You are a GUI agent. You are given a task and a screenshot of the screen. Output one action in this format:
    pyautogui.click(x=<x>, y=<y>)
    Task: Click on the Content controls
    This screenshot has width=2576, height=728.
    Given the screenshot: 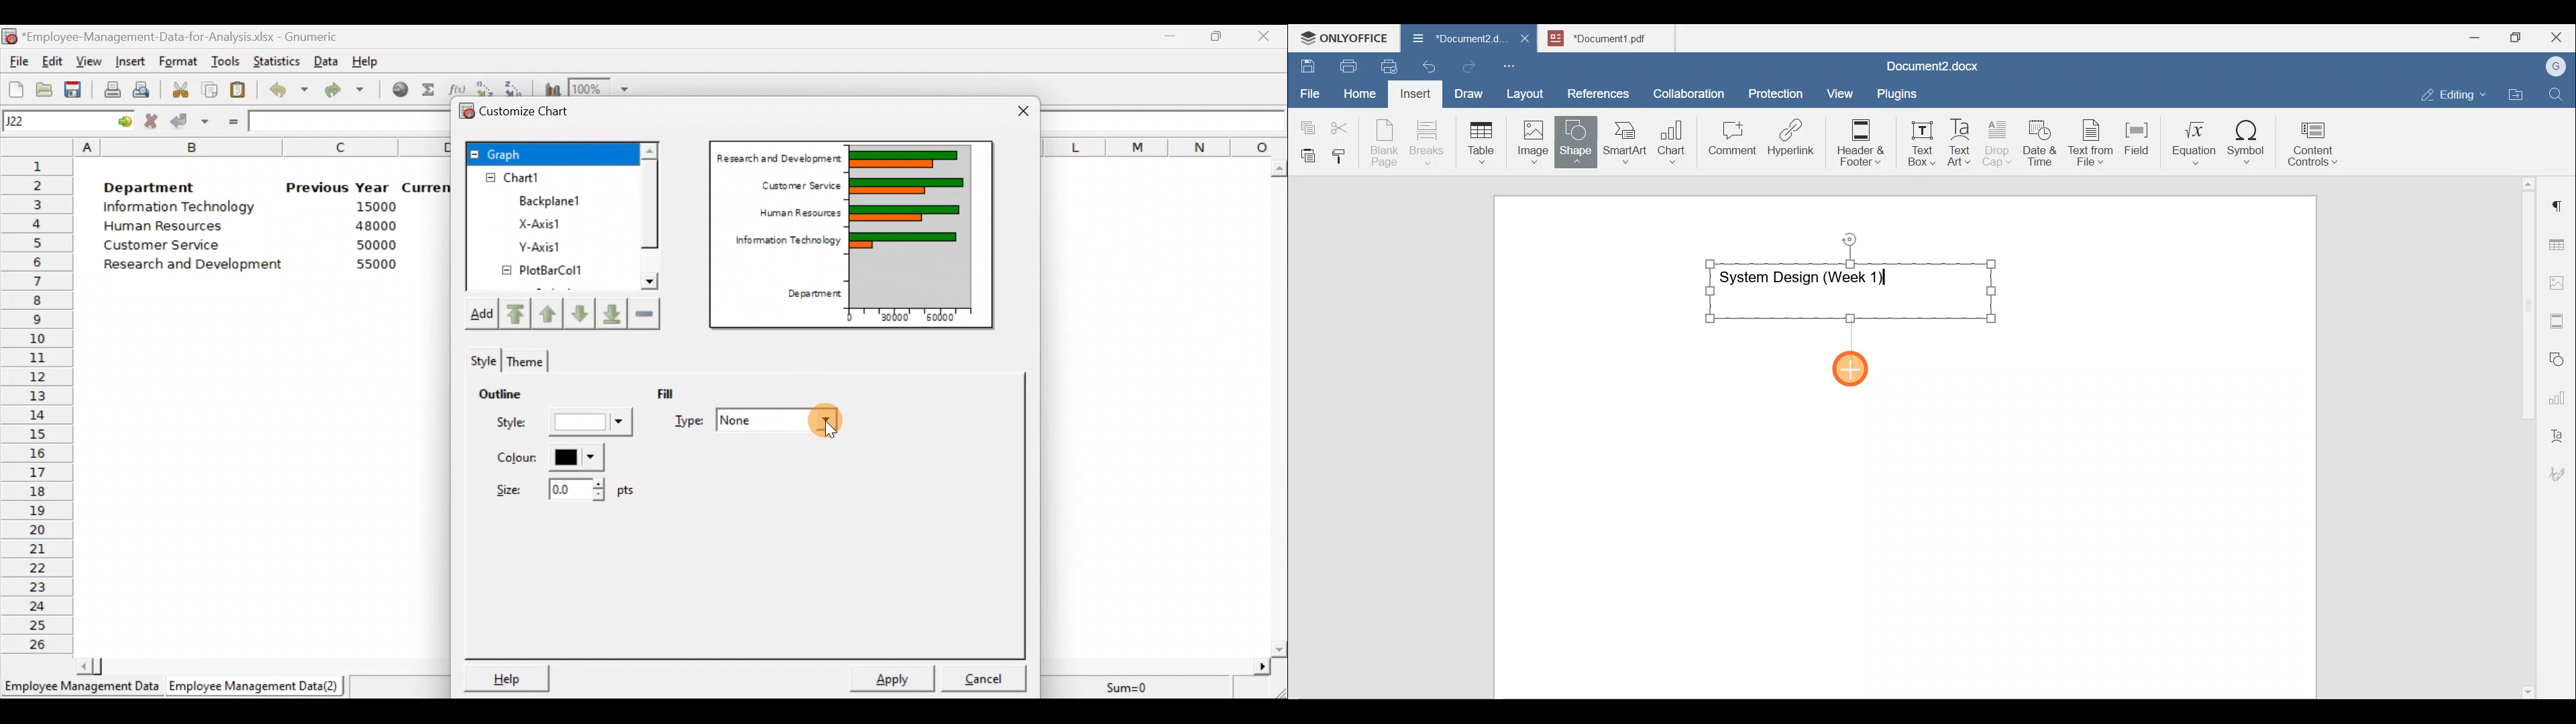 What is the action you would take?
    pyautogui.click(x=2315, y=148)
    